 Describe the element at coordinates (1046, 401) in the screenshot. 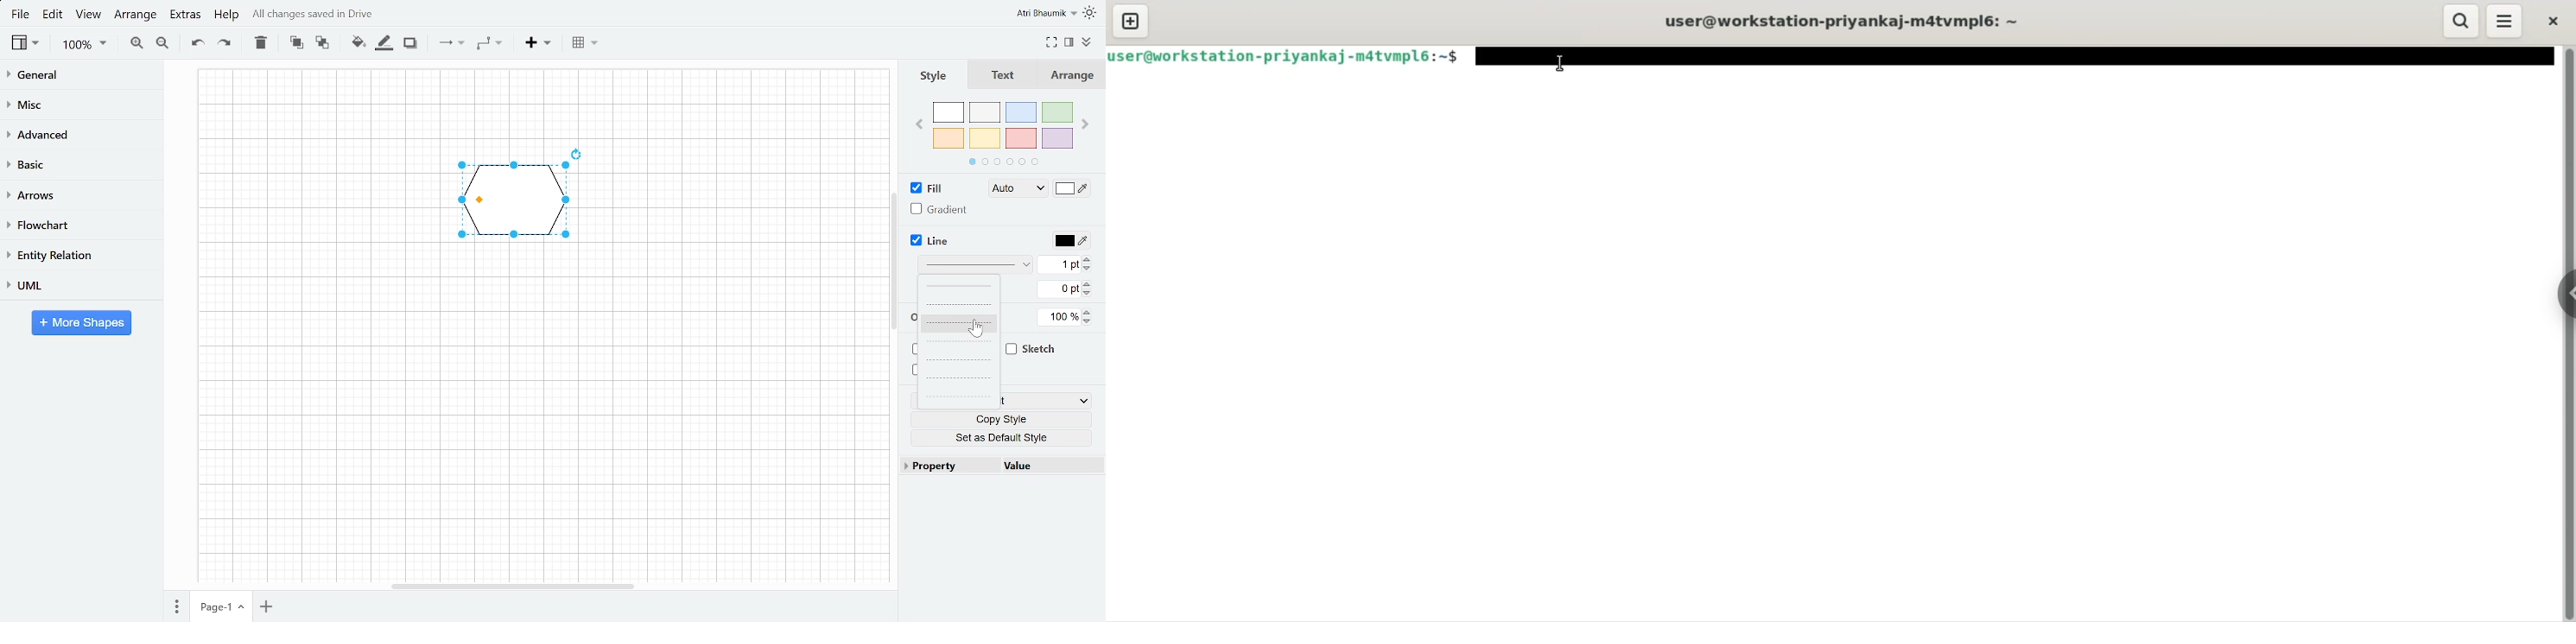

I see `Edit` at that location.